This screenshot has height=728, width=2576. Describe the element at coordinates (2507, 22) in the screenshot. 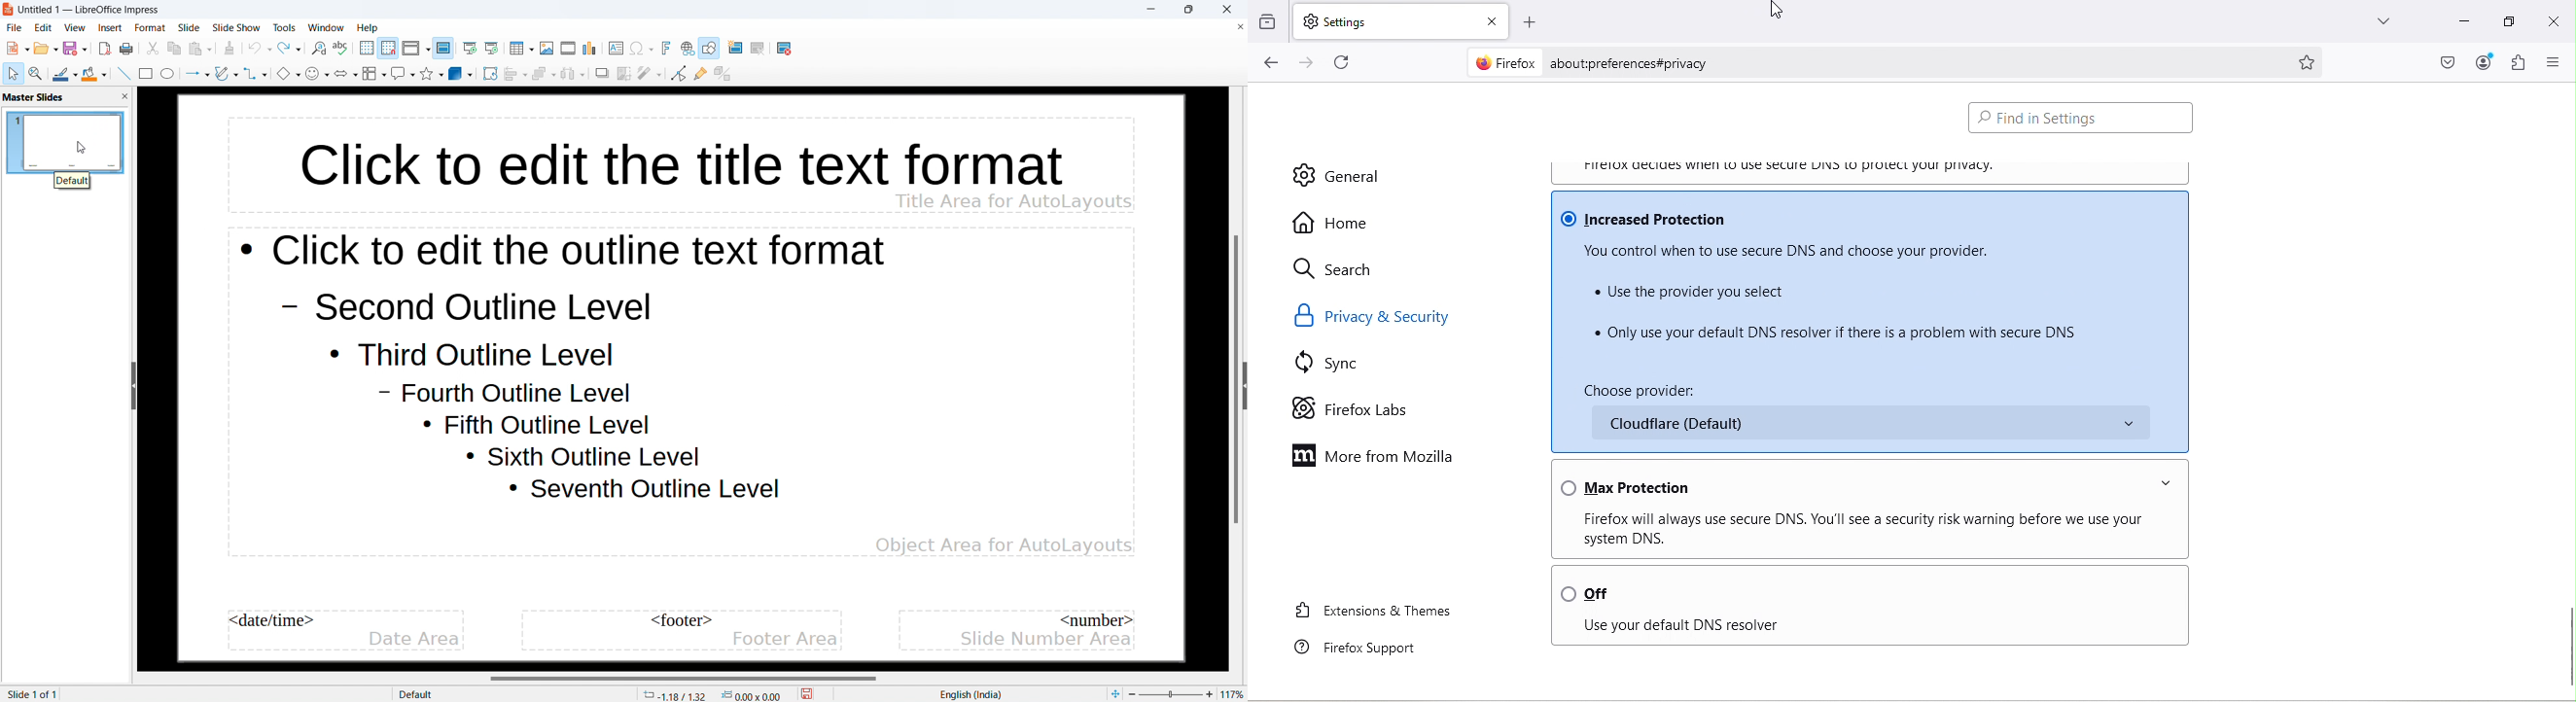

I see `Maximize` at that location.